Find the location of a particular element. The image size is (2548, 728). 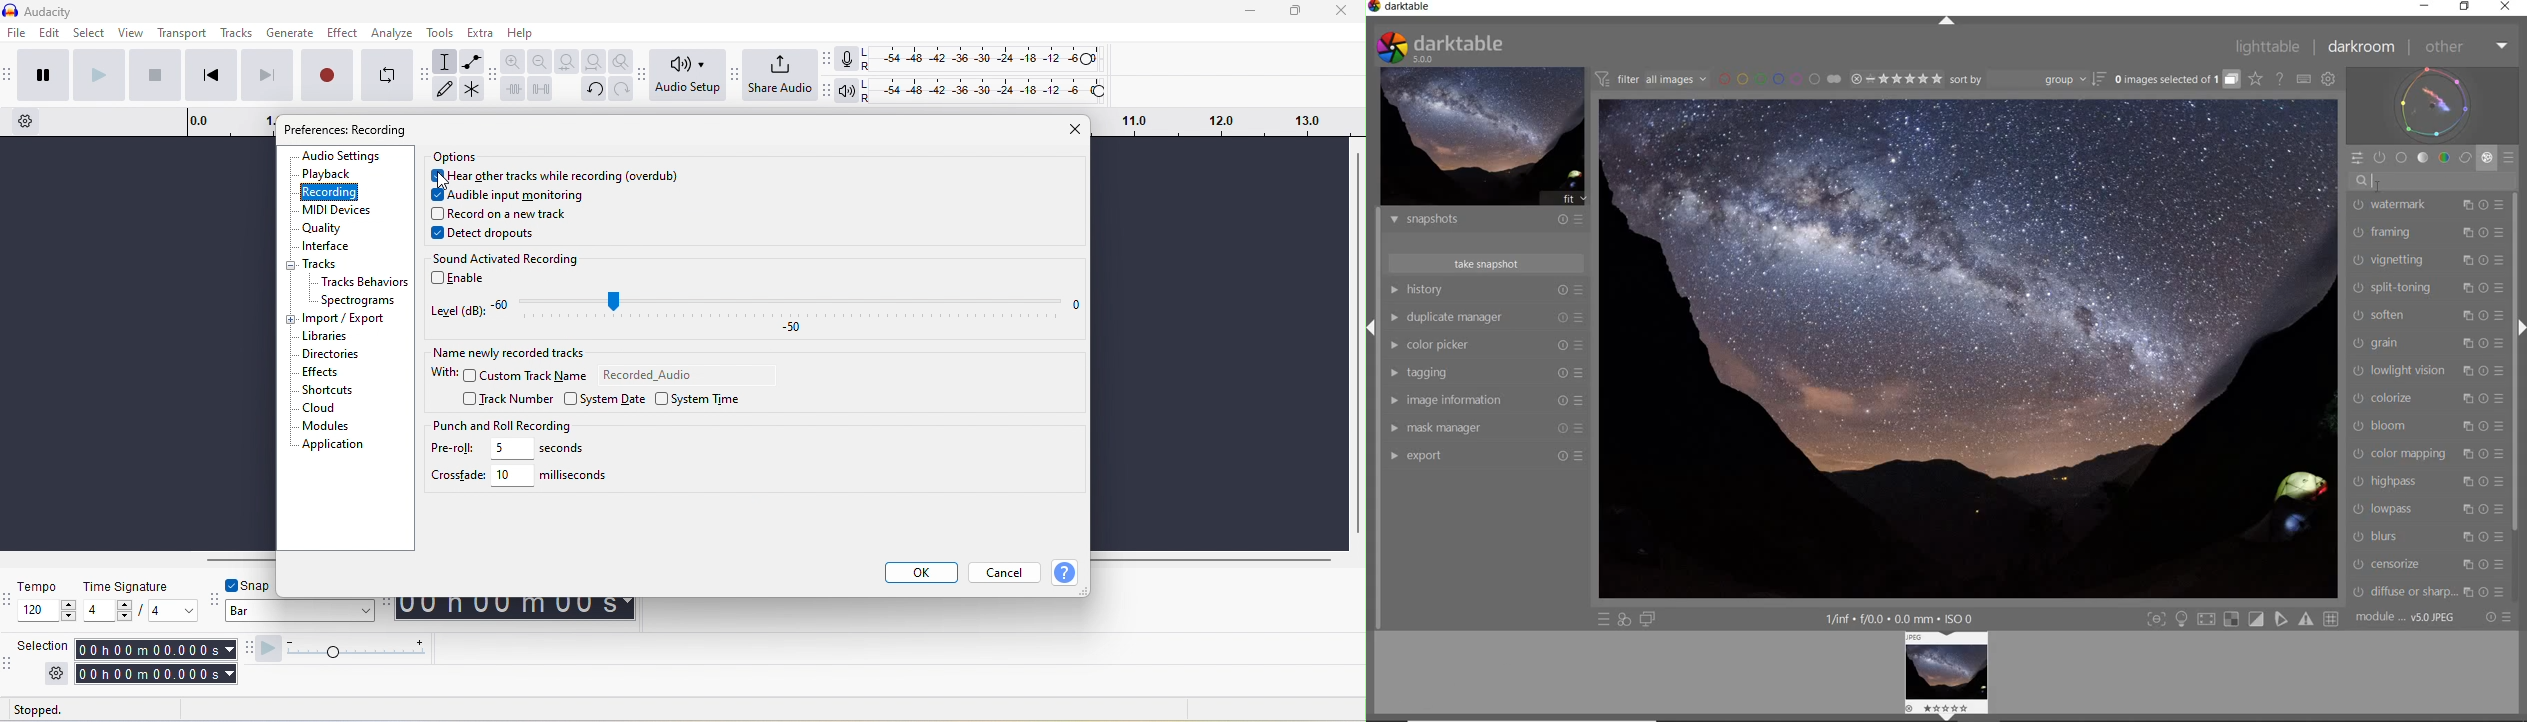

QUICK ACCESS PANEL is located at coordinates (2360, 159).